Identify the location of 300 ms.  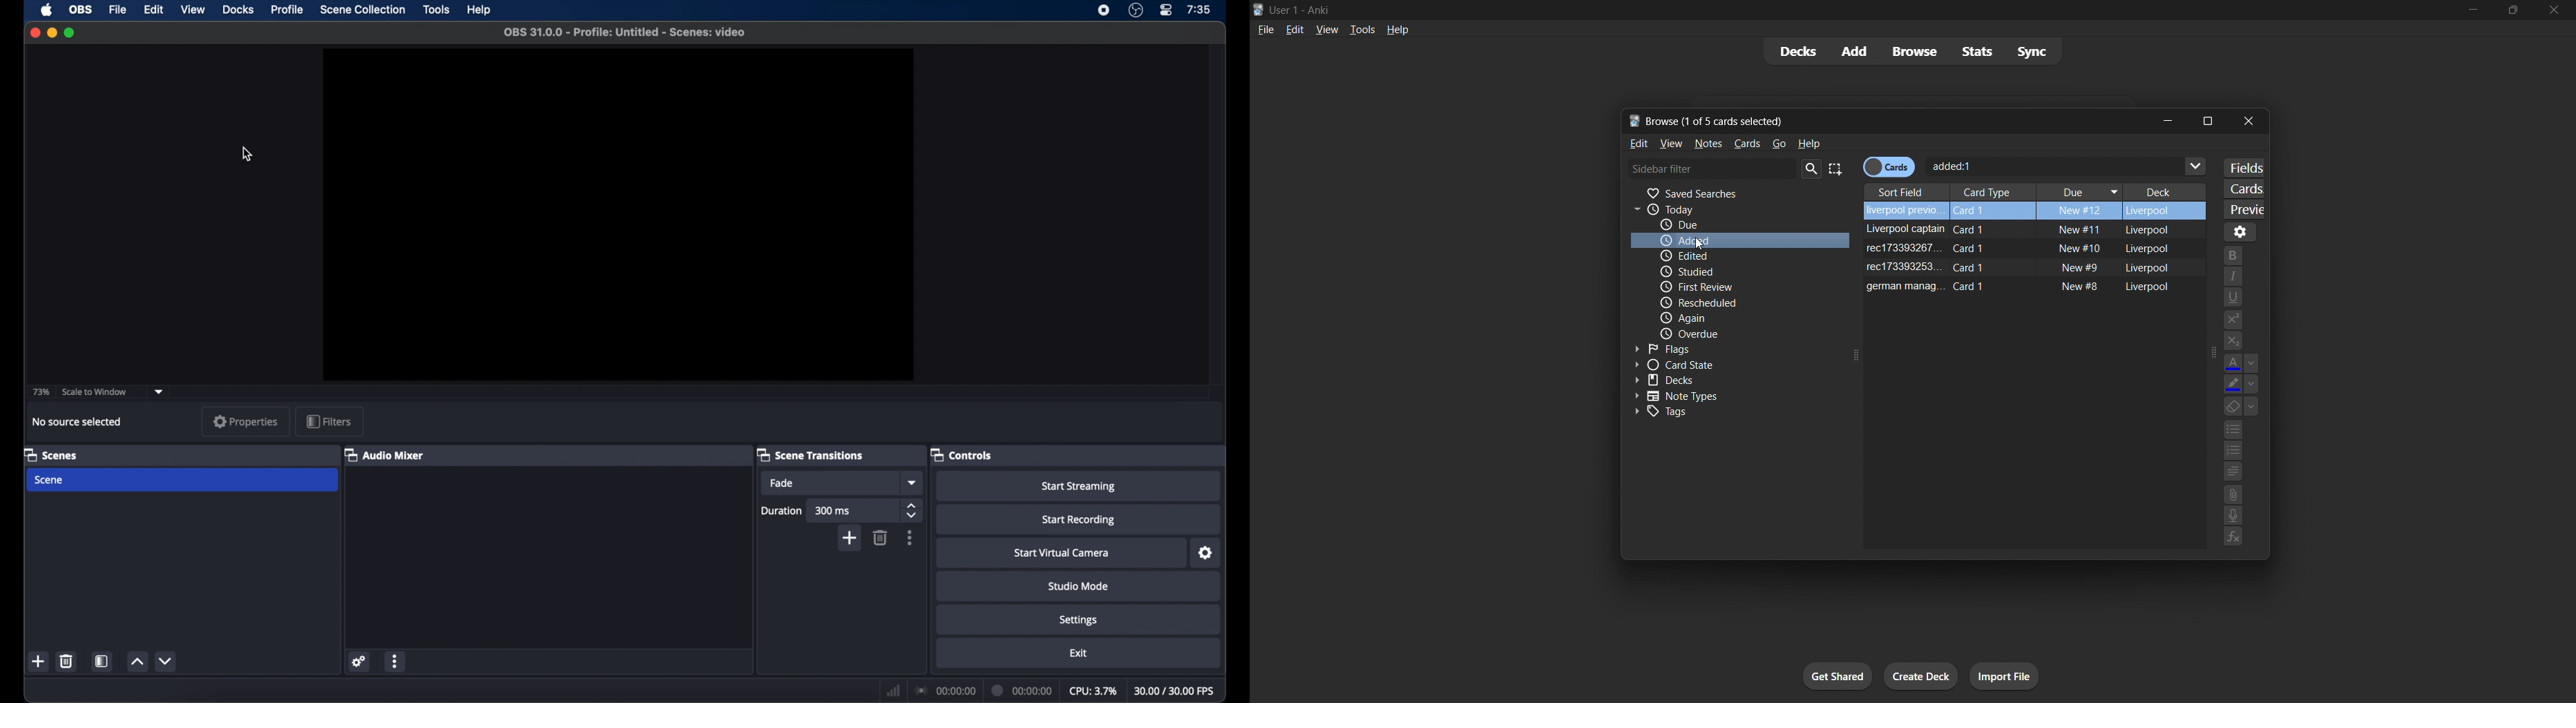
(853, 510).